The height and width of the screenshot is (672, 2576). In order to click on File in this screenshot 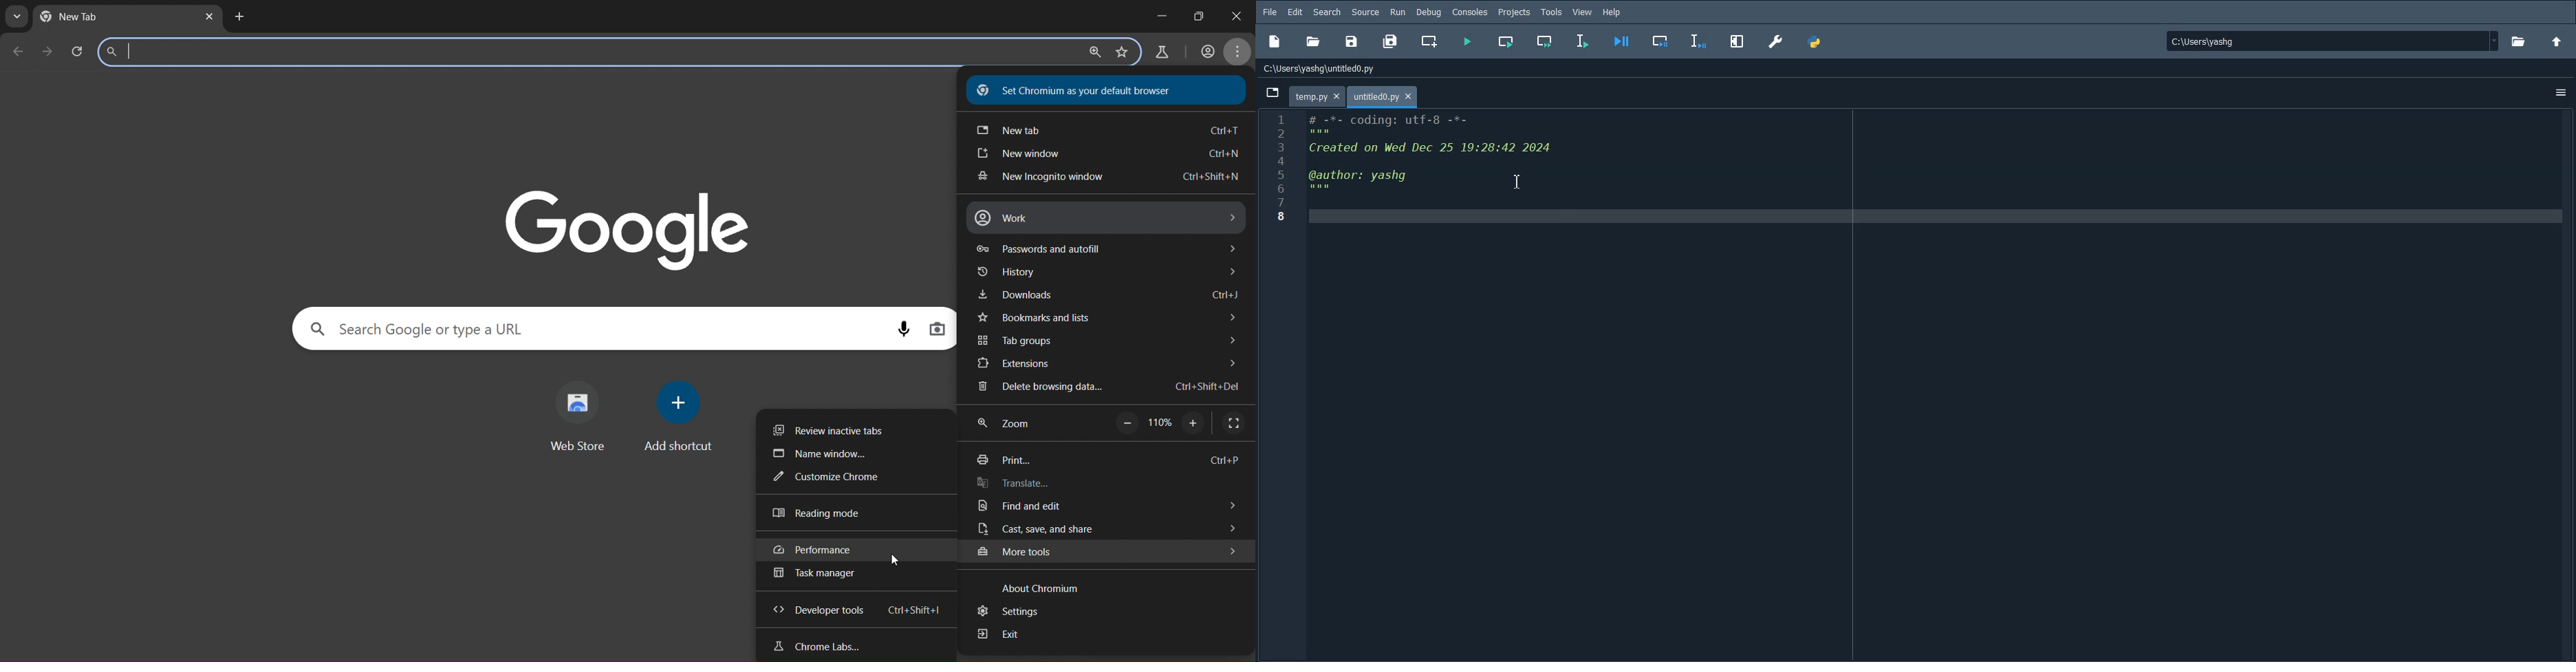, I will do `click(1270, 12)`.